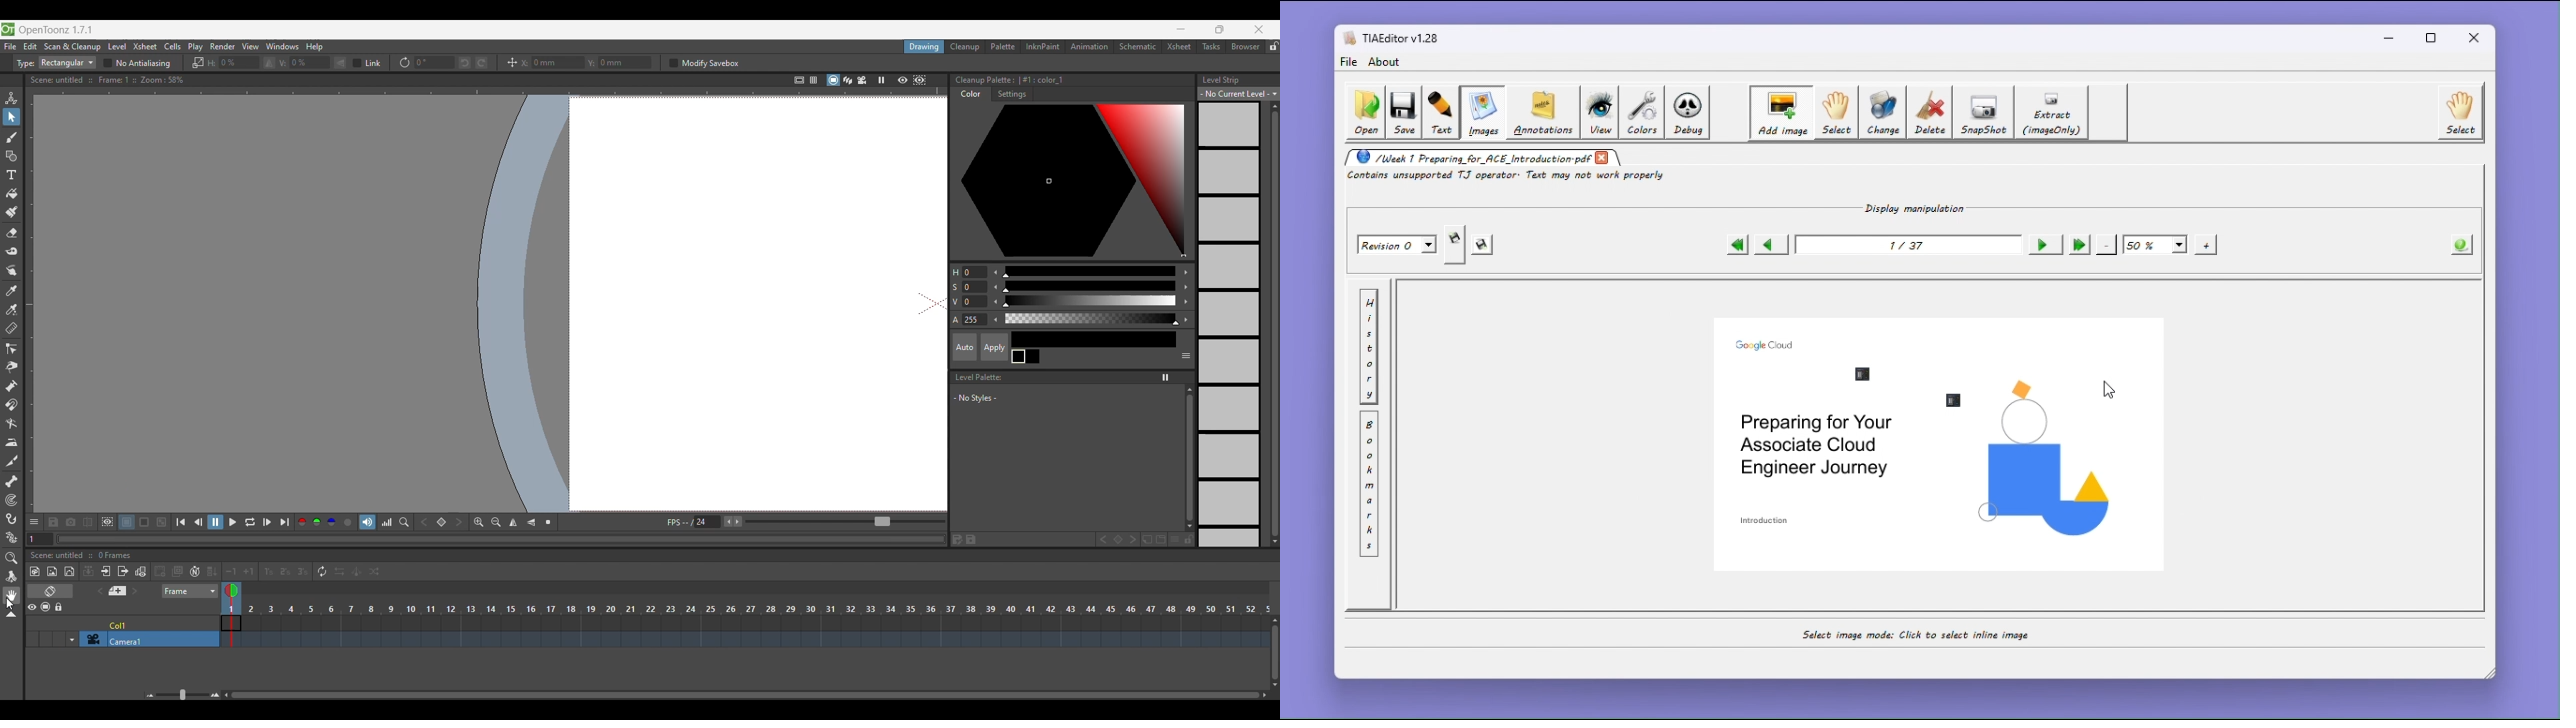  What do you see at coordinates (881, 80) in the screenshot?
I see `Freeze` at bounding box center [881, 80].